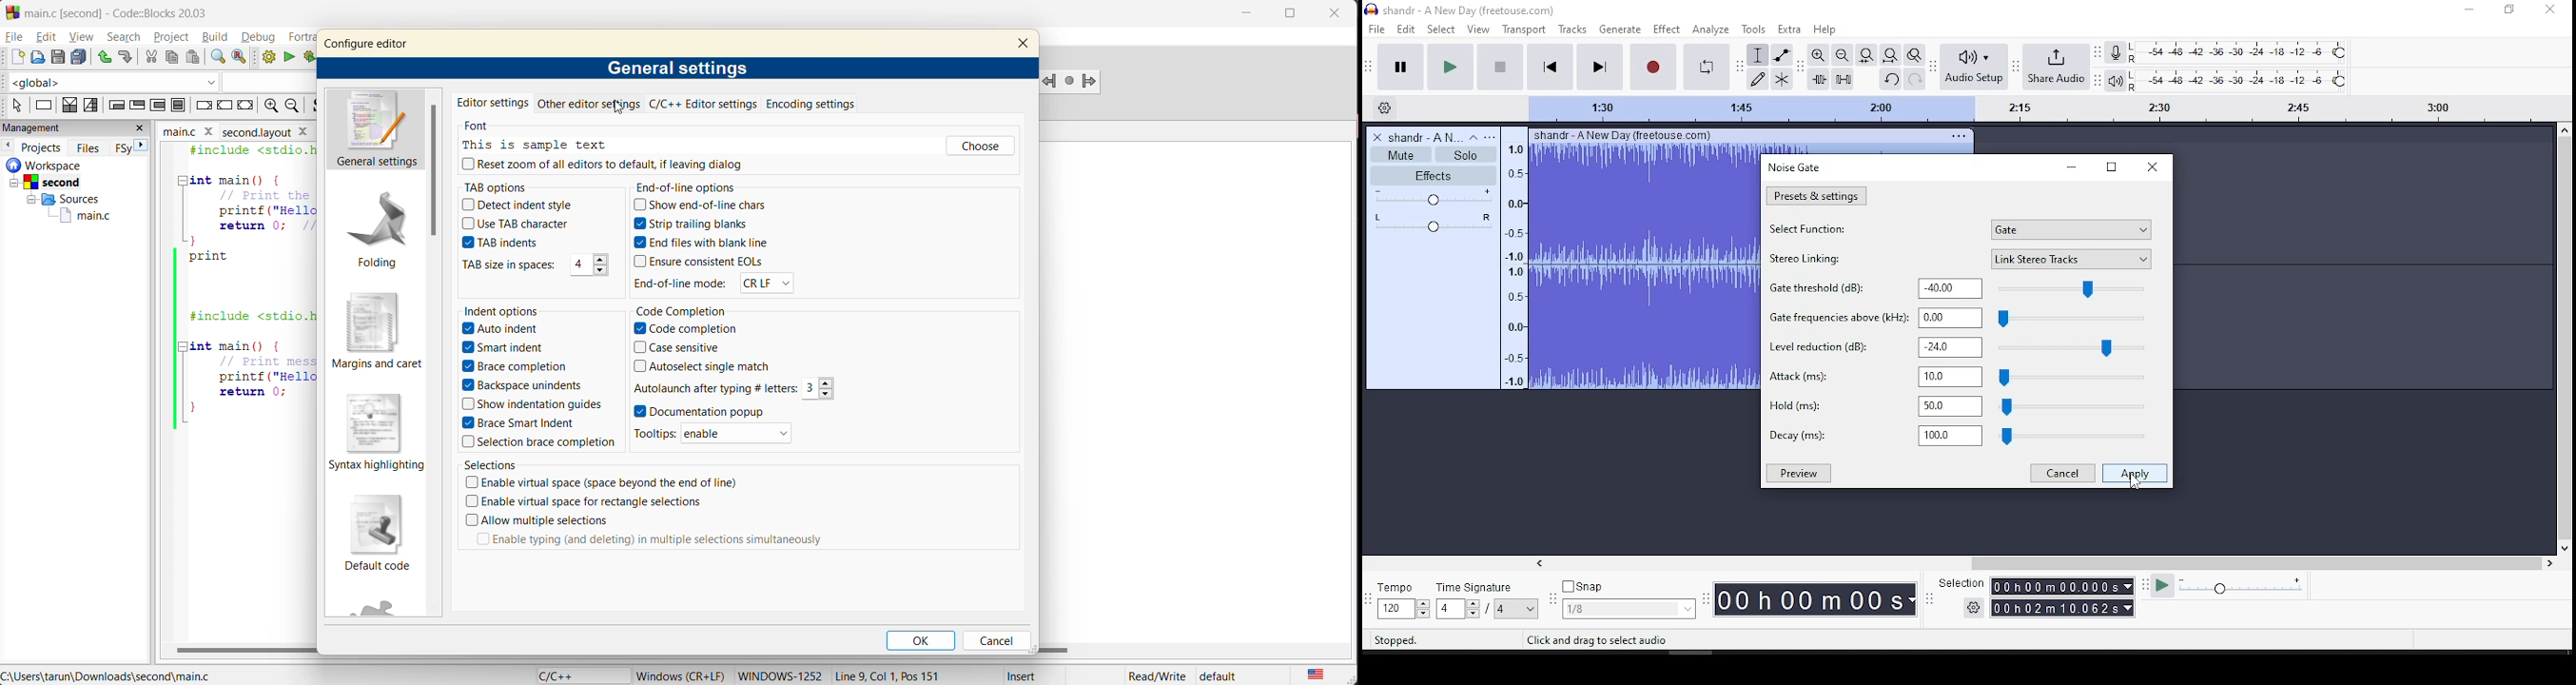  Describe the element at coordinates (1801, 473) in the screenshot. I see `preview` at that location.